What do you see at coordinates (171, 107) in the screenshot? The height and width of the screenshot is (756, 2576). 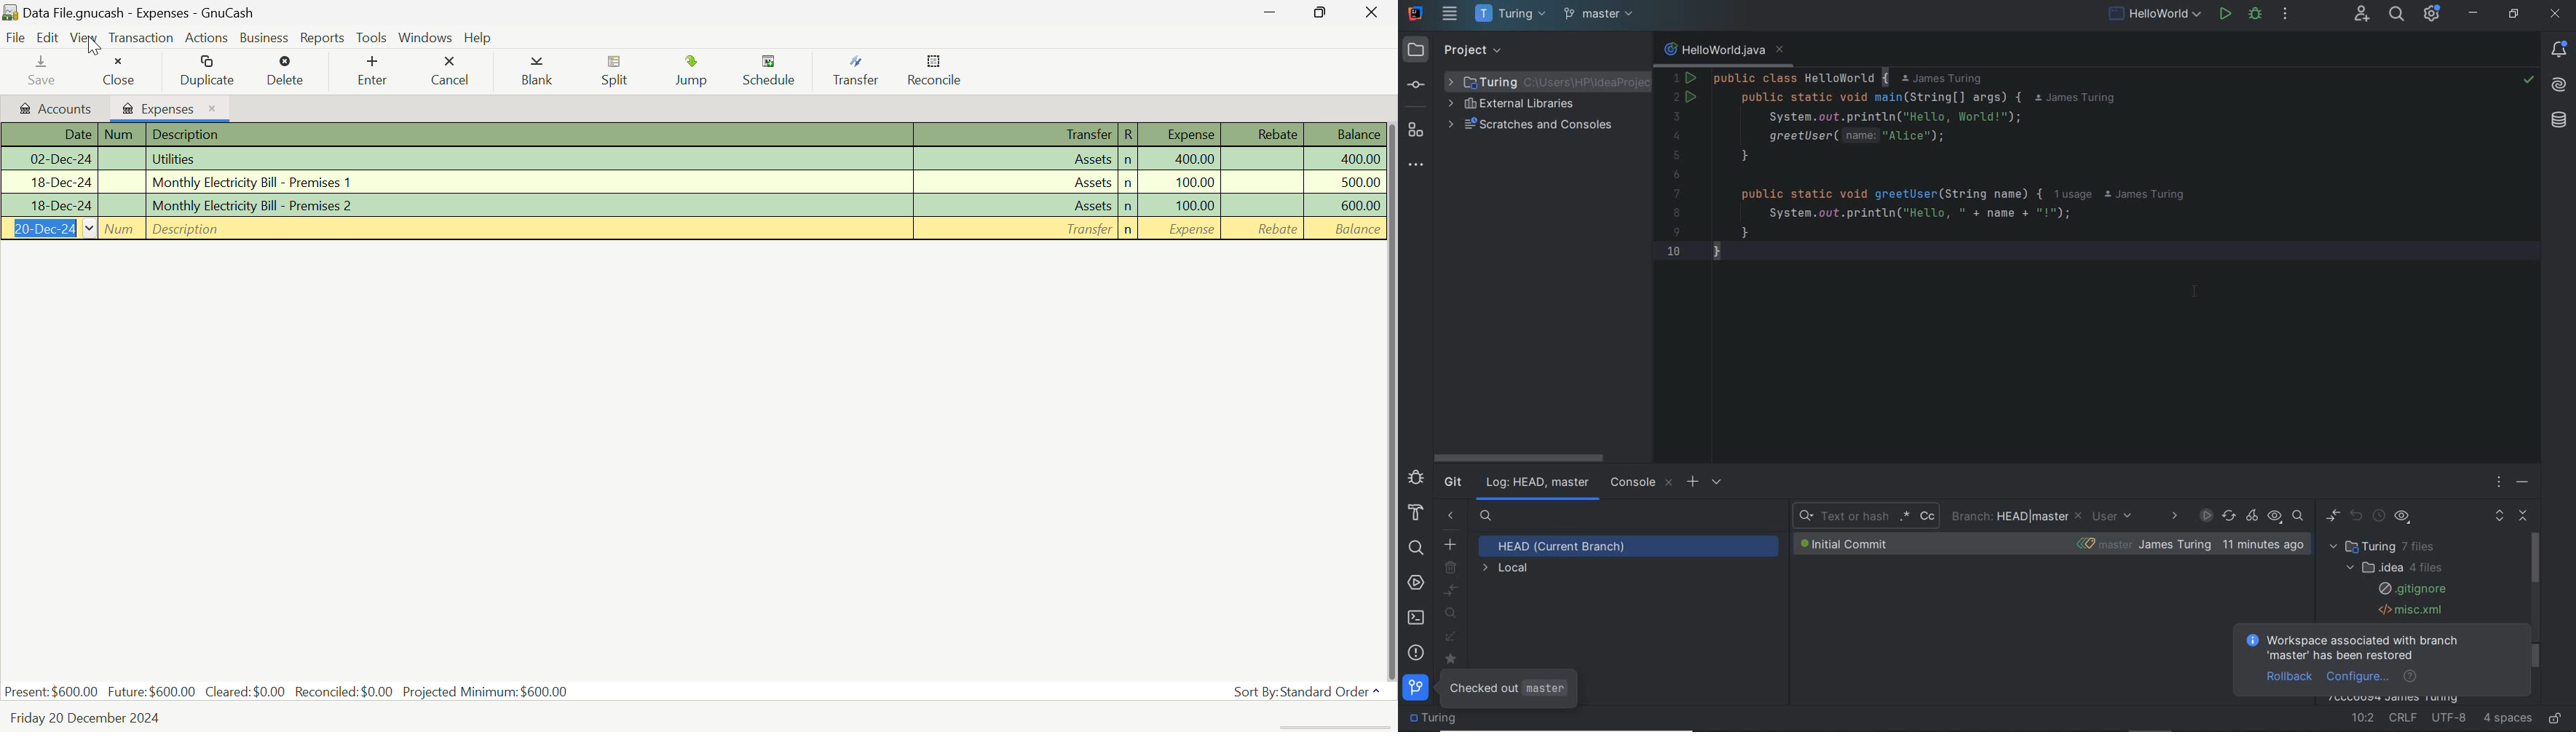 I see `Expenses Tab` at bounding box center [171, 107].